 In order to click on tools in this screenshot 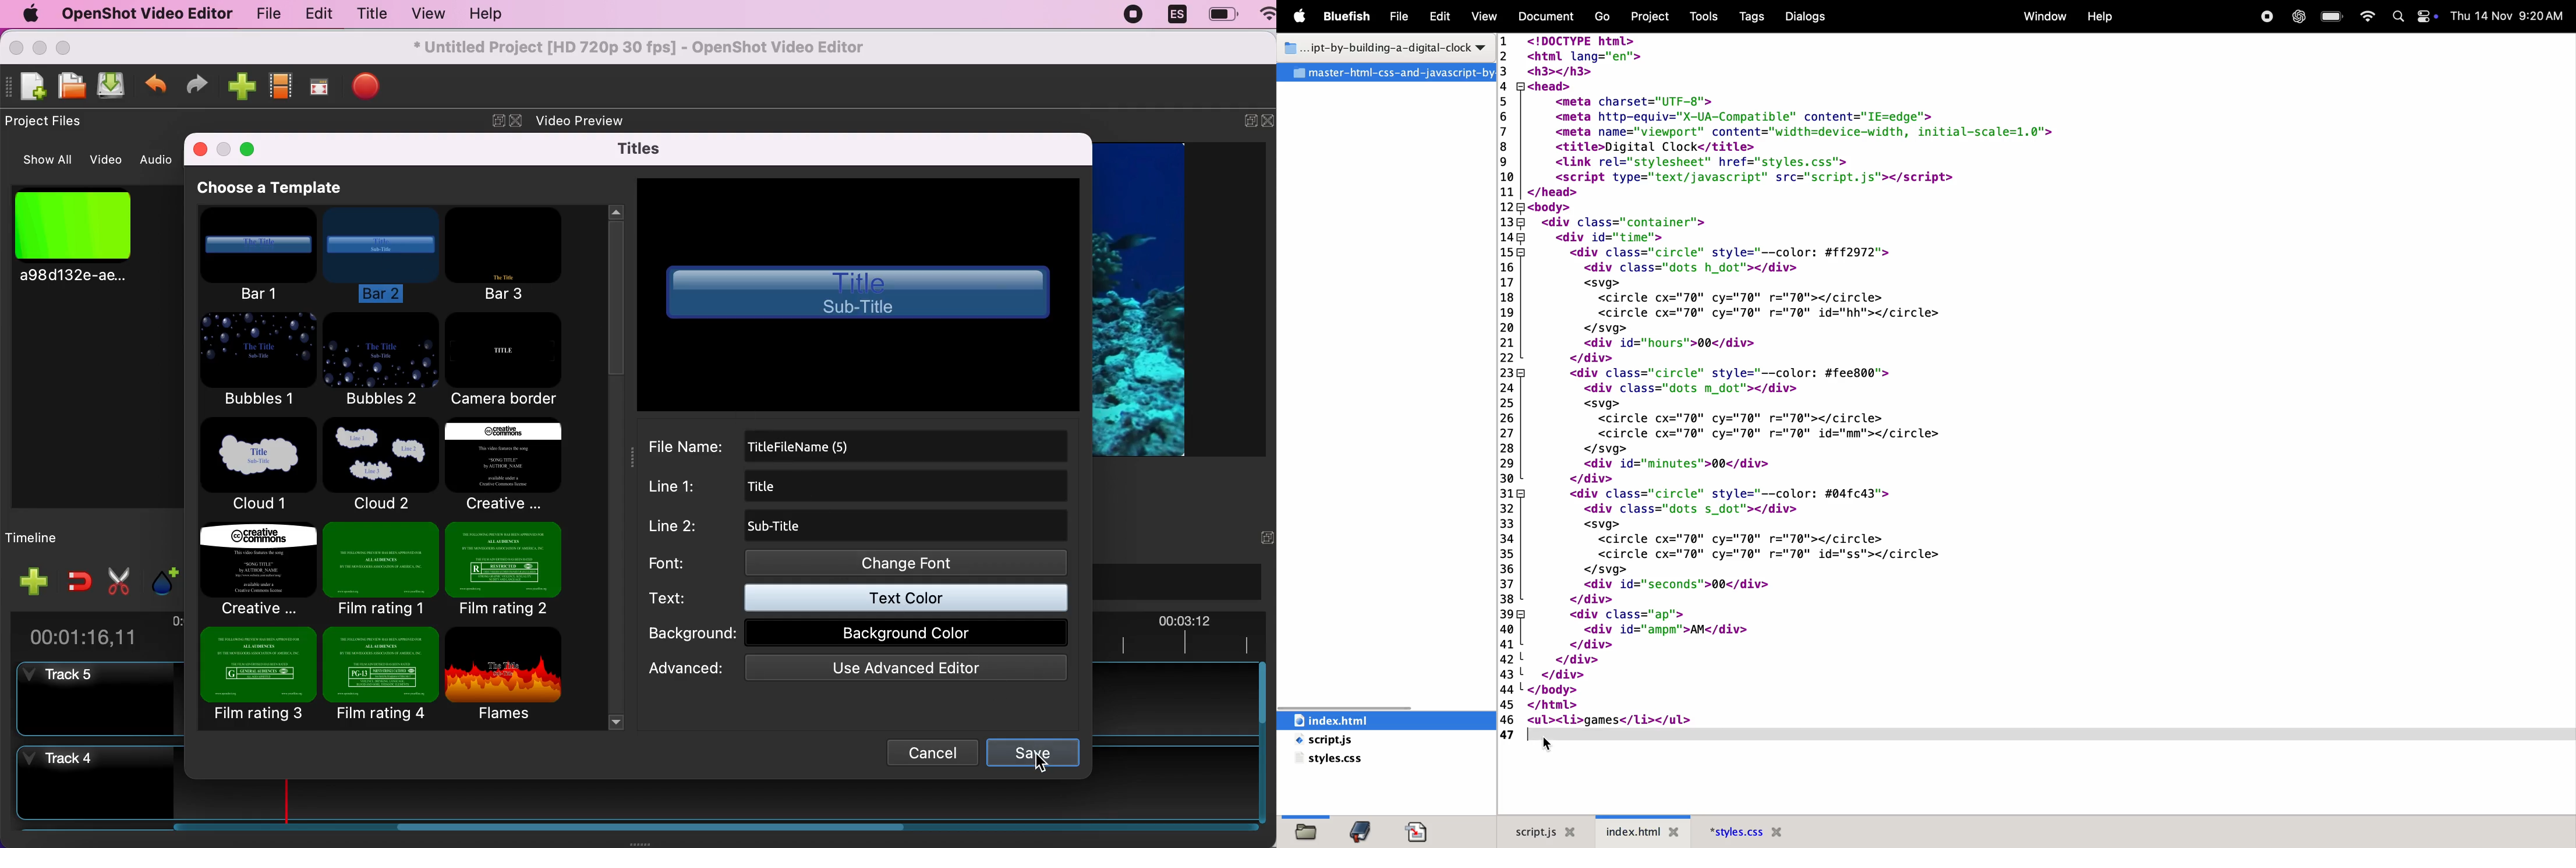, I will do `click(1705, 16)`.